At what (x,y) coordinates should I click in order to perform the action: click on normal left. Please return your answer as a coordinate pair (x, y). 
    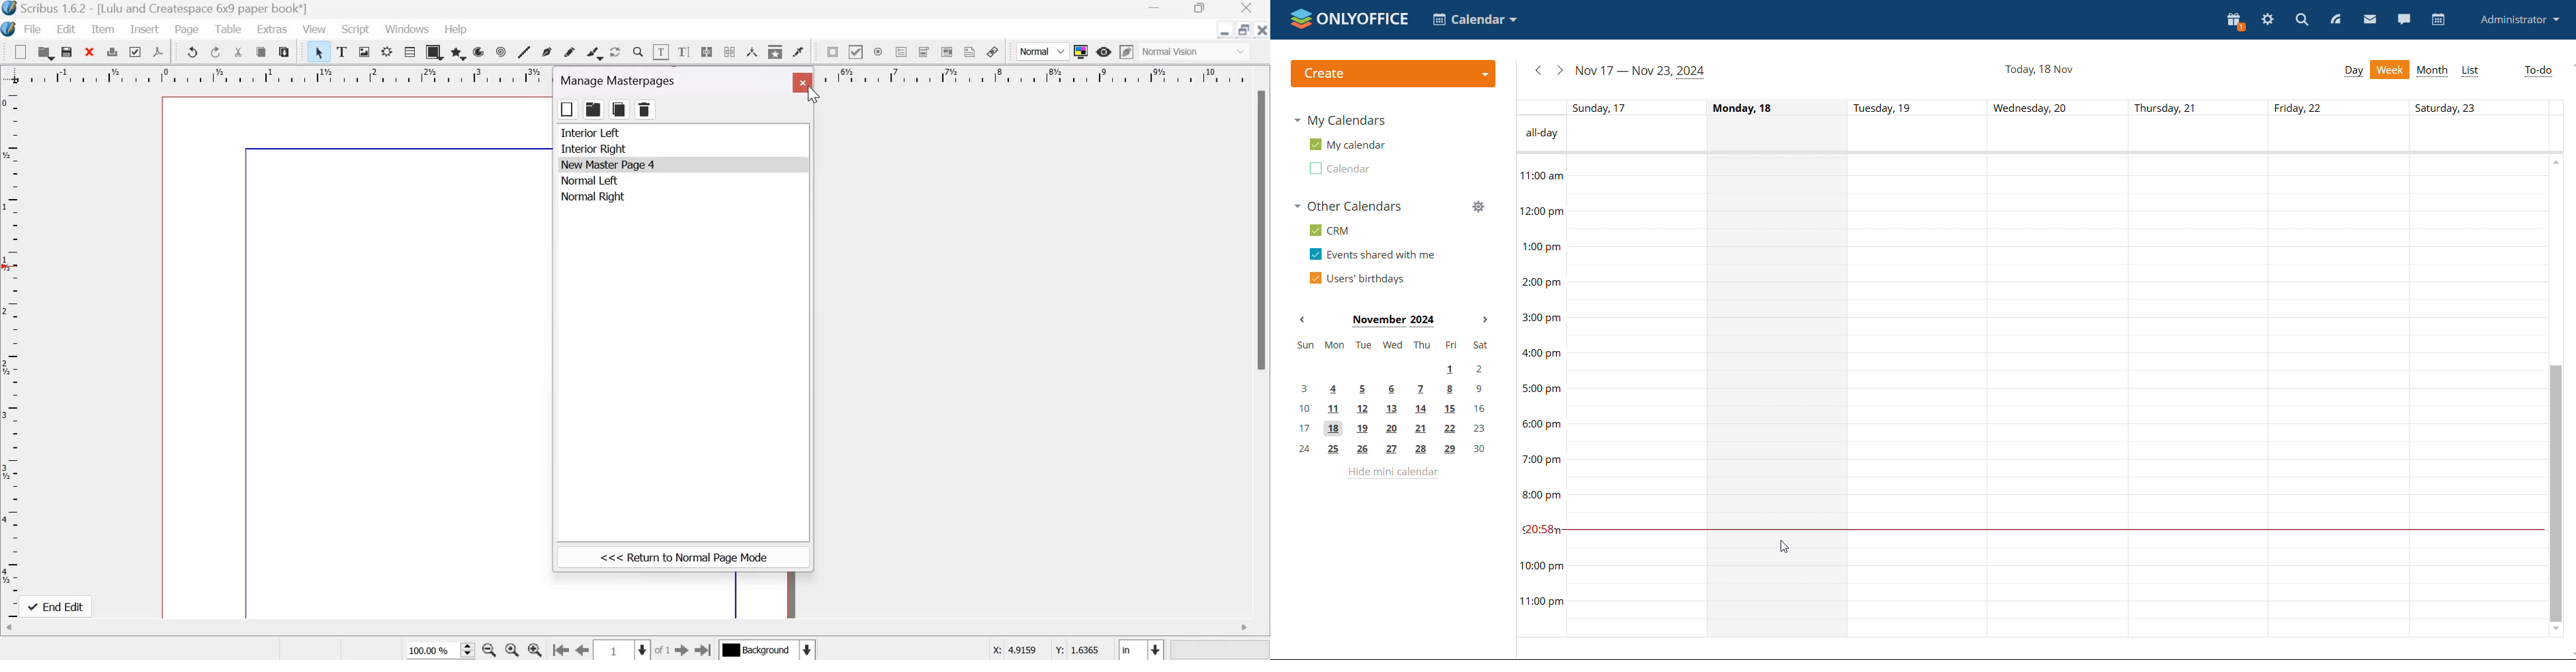
    Looking at the image, I should click on (592, 181).